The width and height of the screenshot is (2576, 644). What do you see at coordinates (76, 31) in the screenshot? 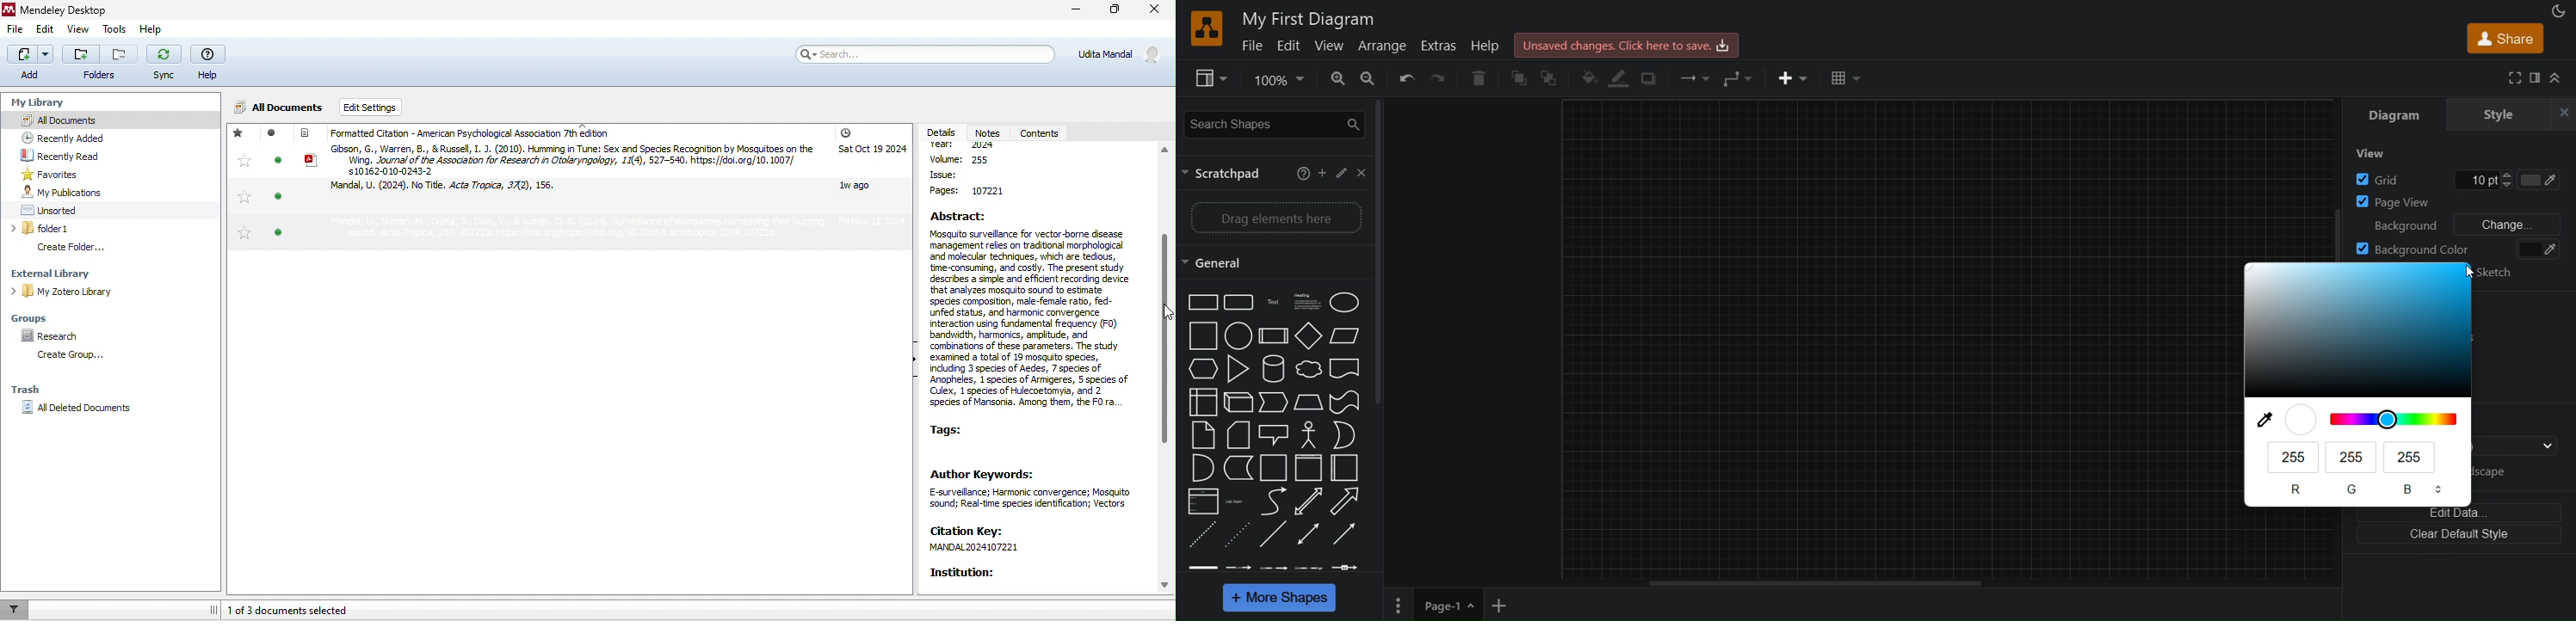
I see `view` at bounding box center [76, 31].